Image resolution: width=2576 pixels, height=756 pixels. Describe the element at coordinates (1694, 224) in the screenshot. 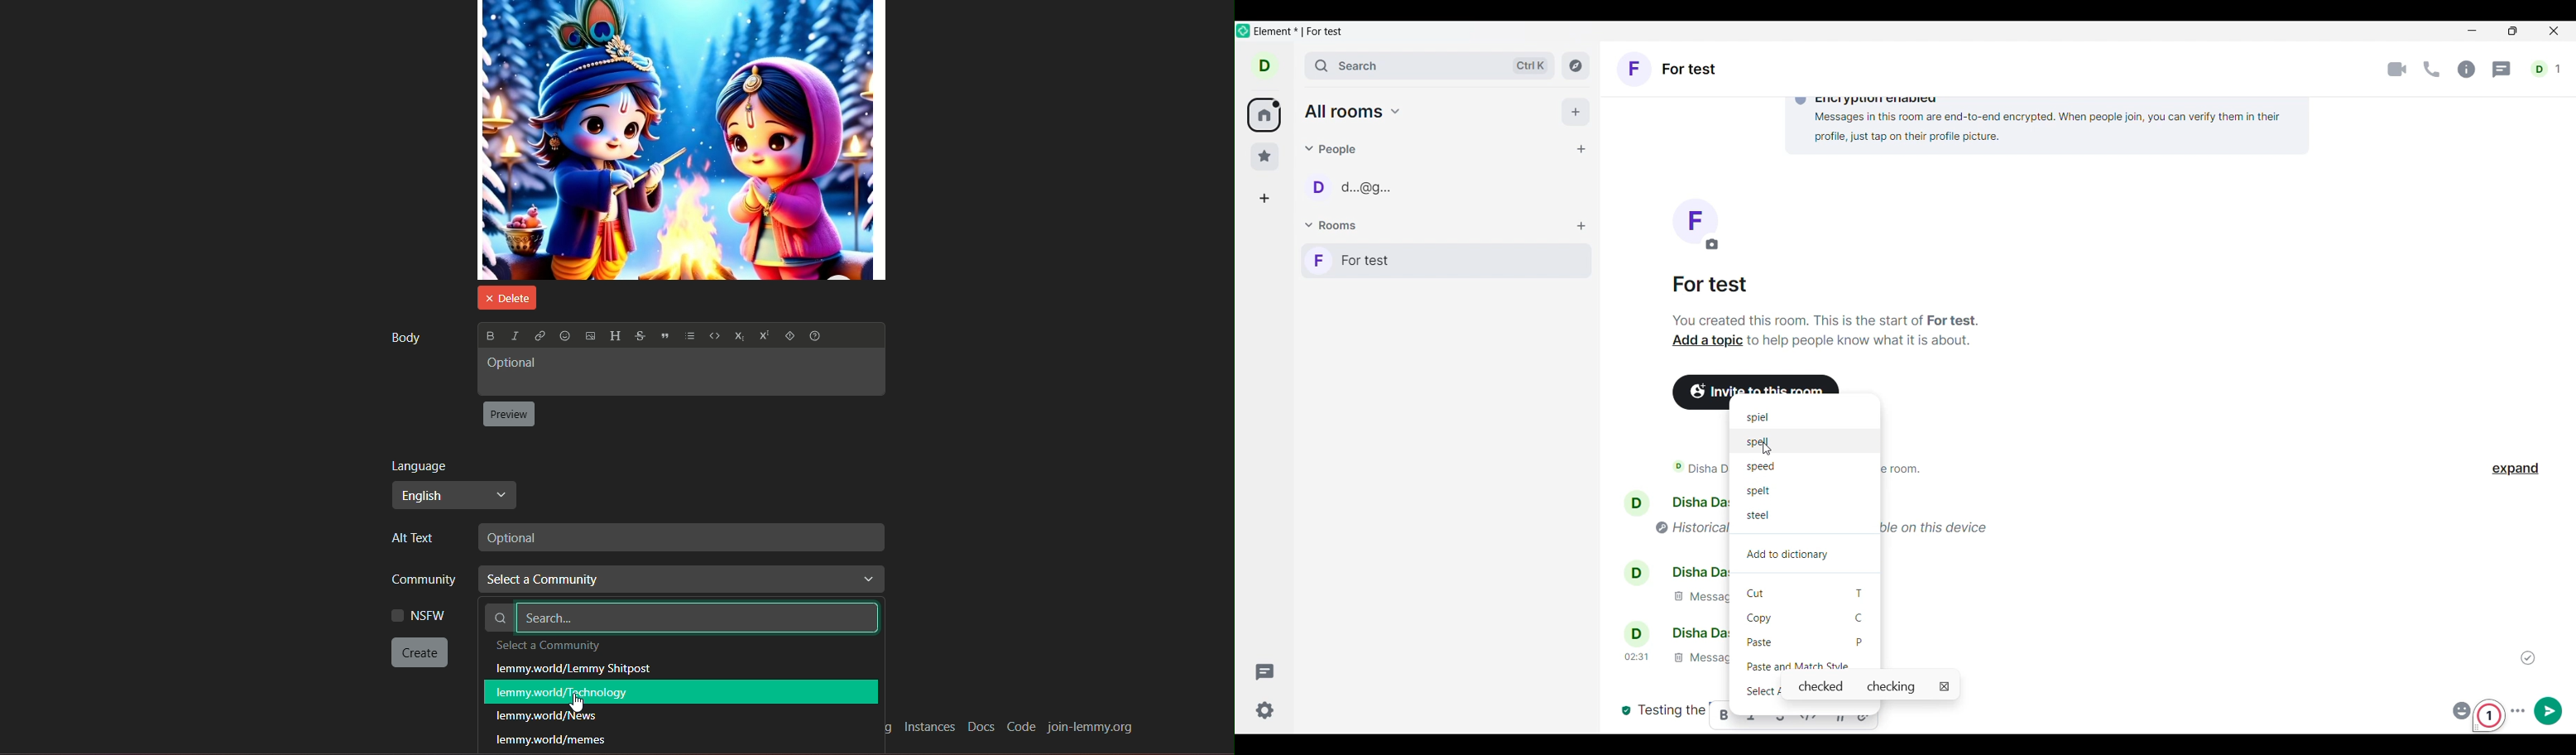

I see `f` at that location.